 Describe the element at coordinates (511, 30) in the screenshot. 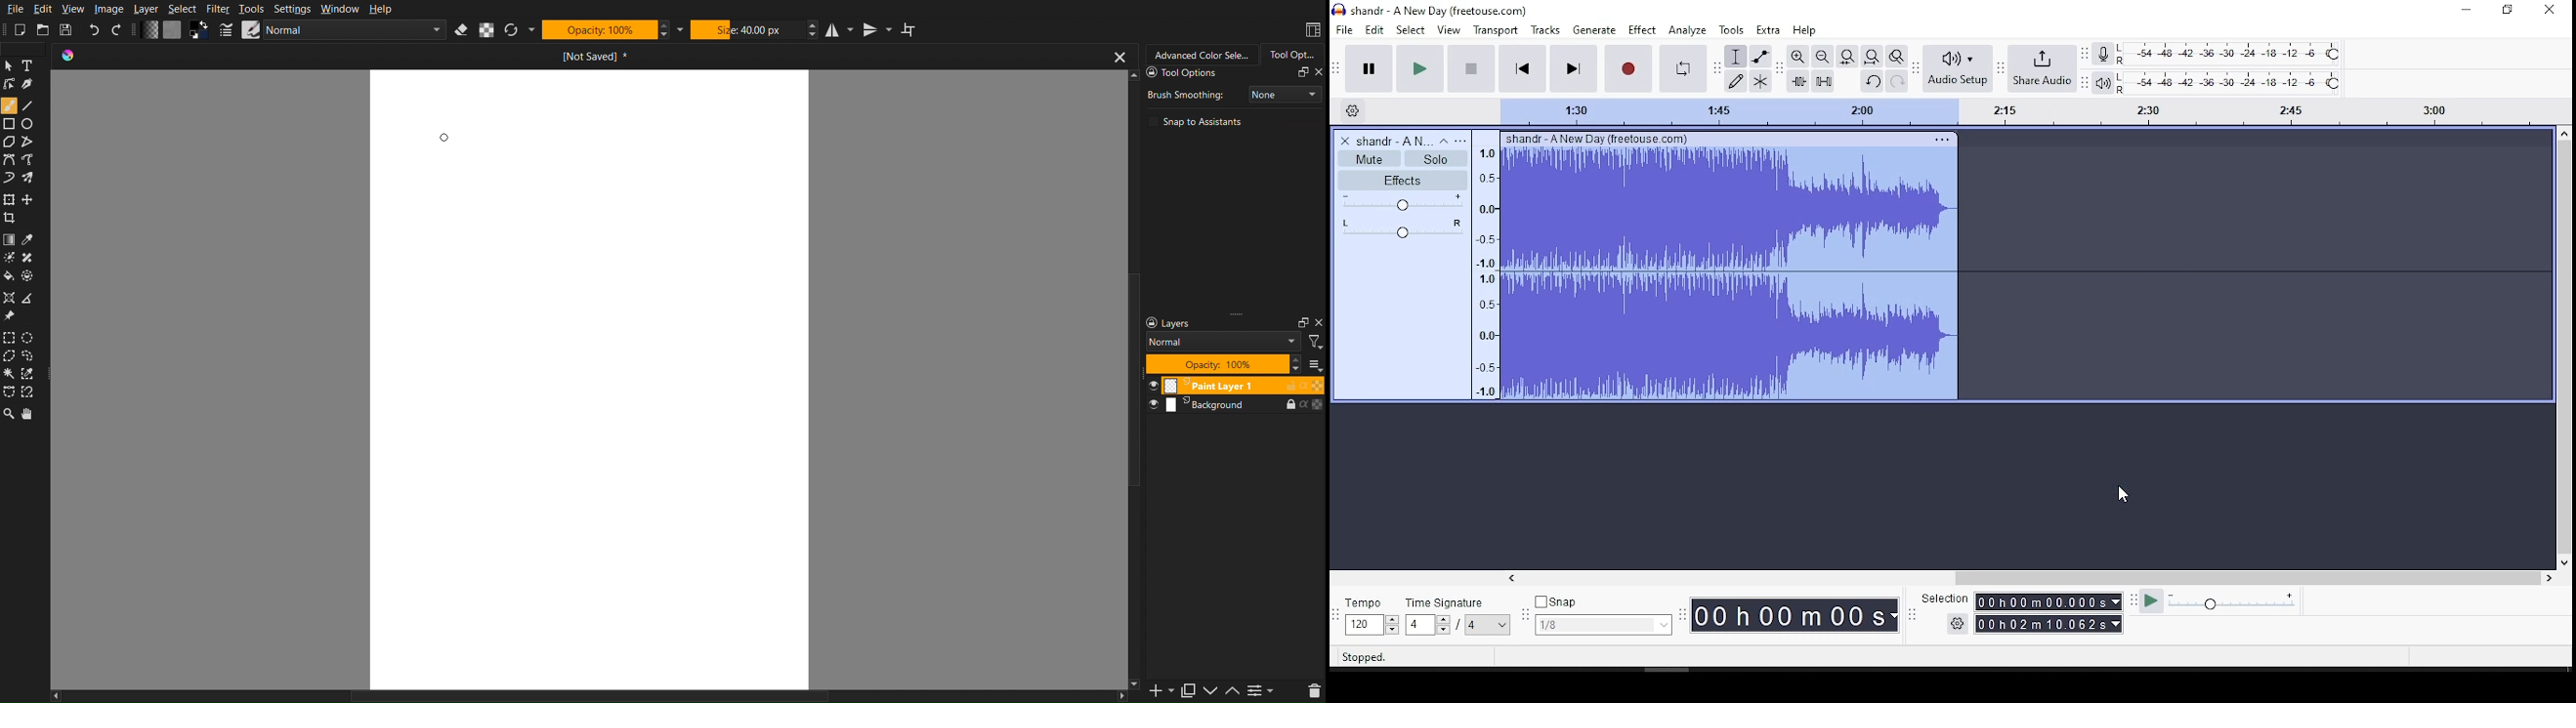

I see `Refresh` at that location.